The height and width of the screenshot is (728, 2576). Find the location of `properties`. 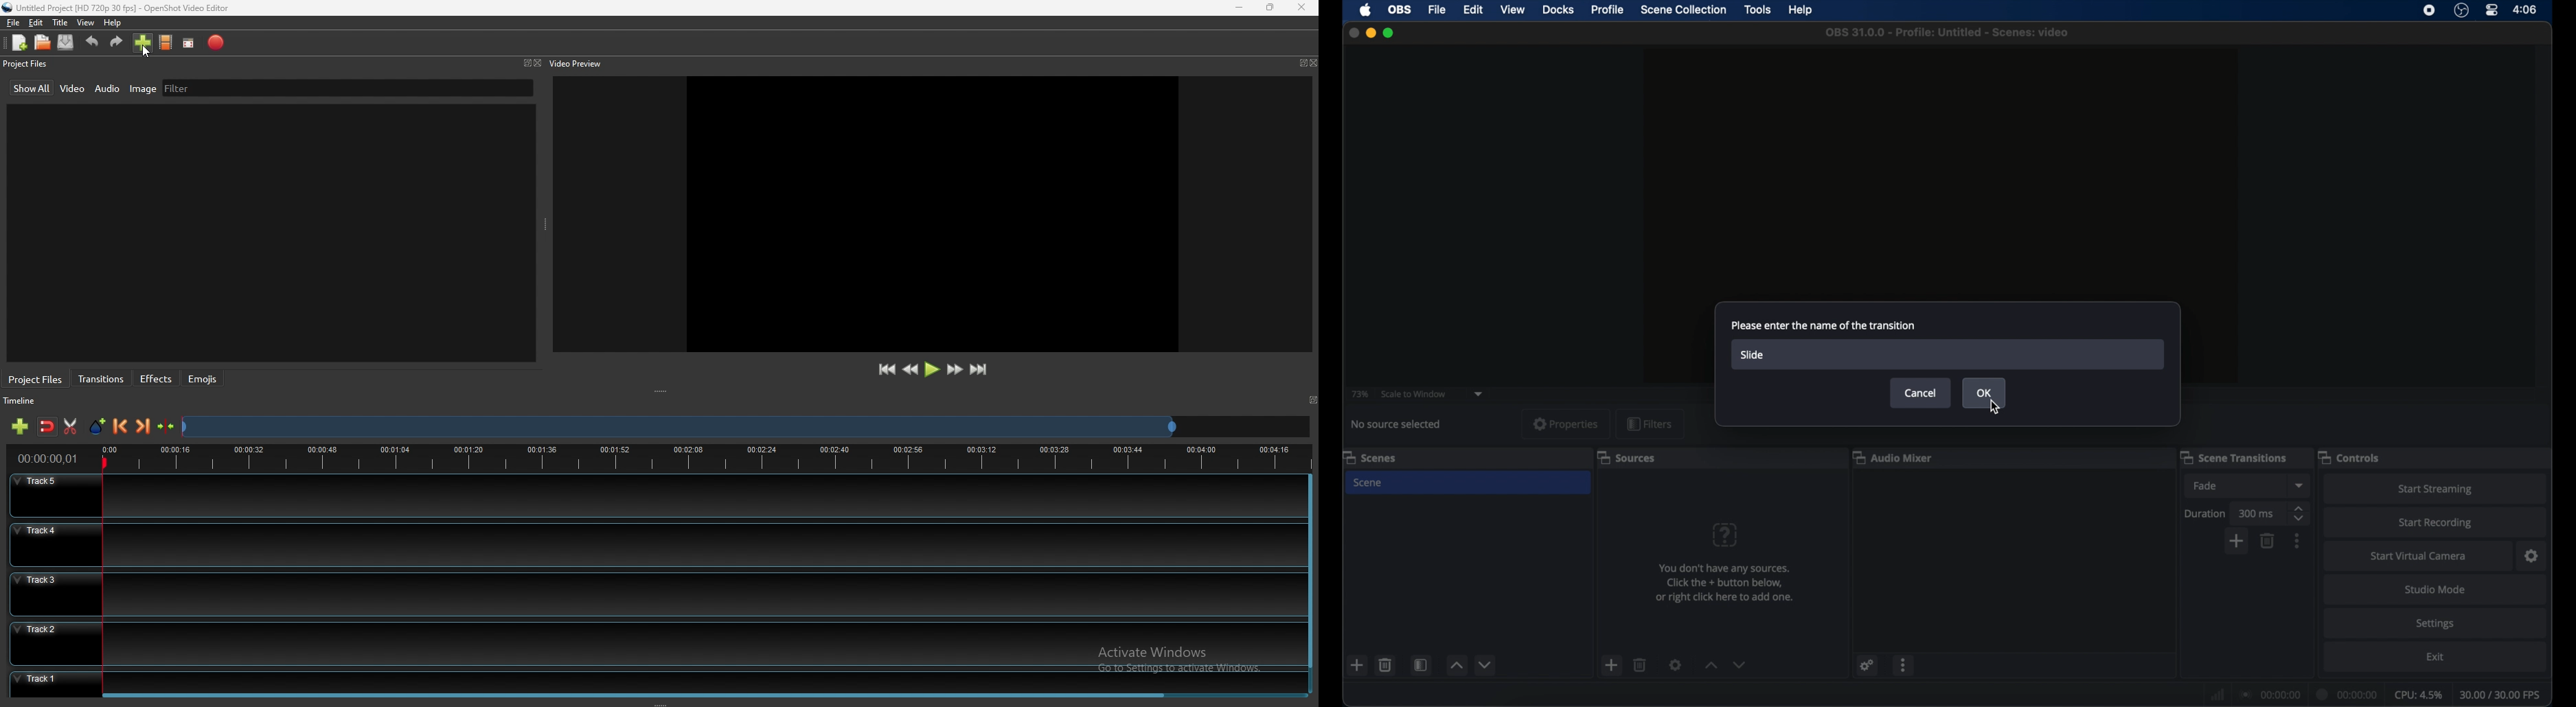

properties is located at coordinates (1565, 424).